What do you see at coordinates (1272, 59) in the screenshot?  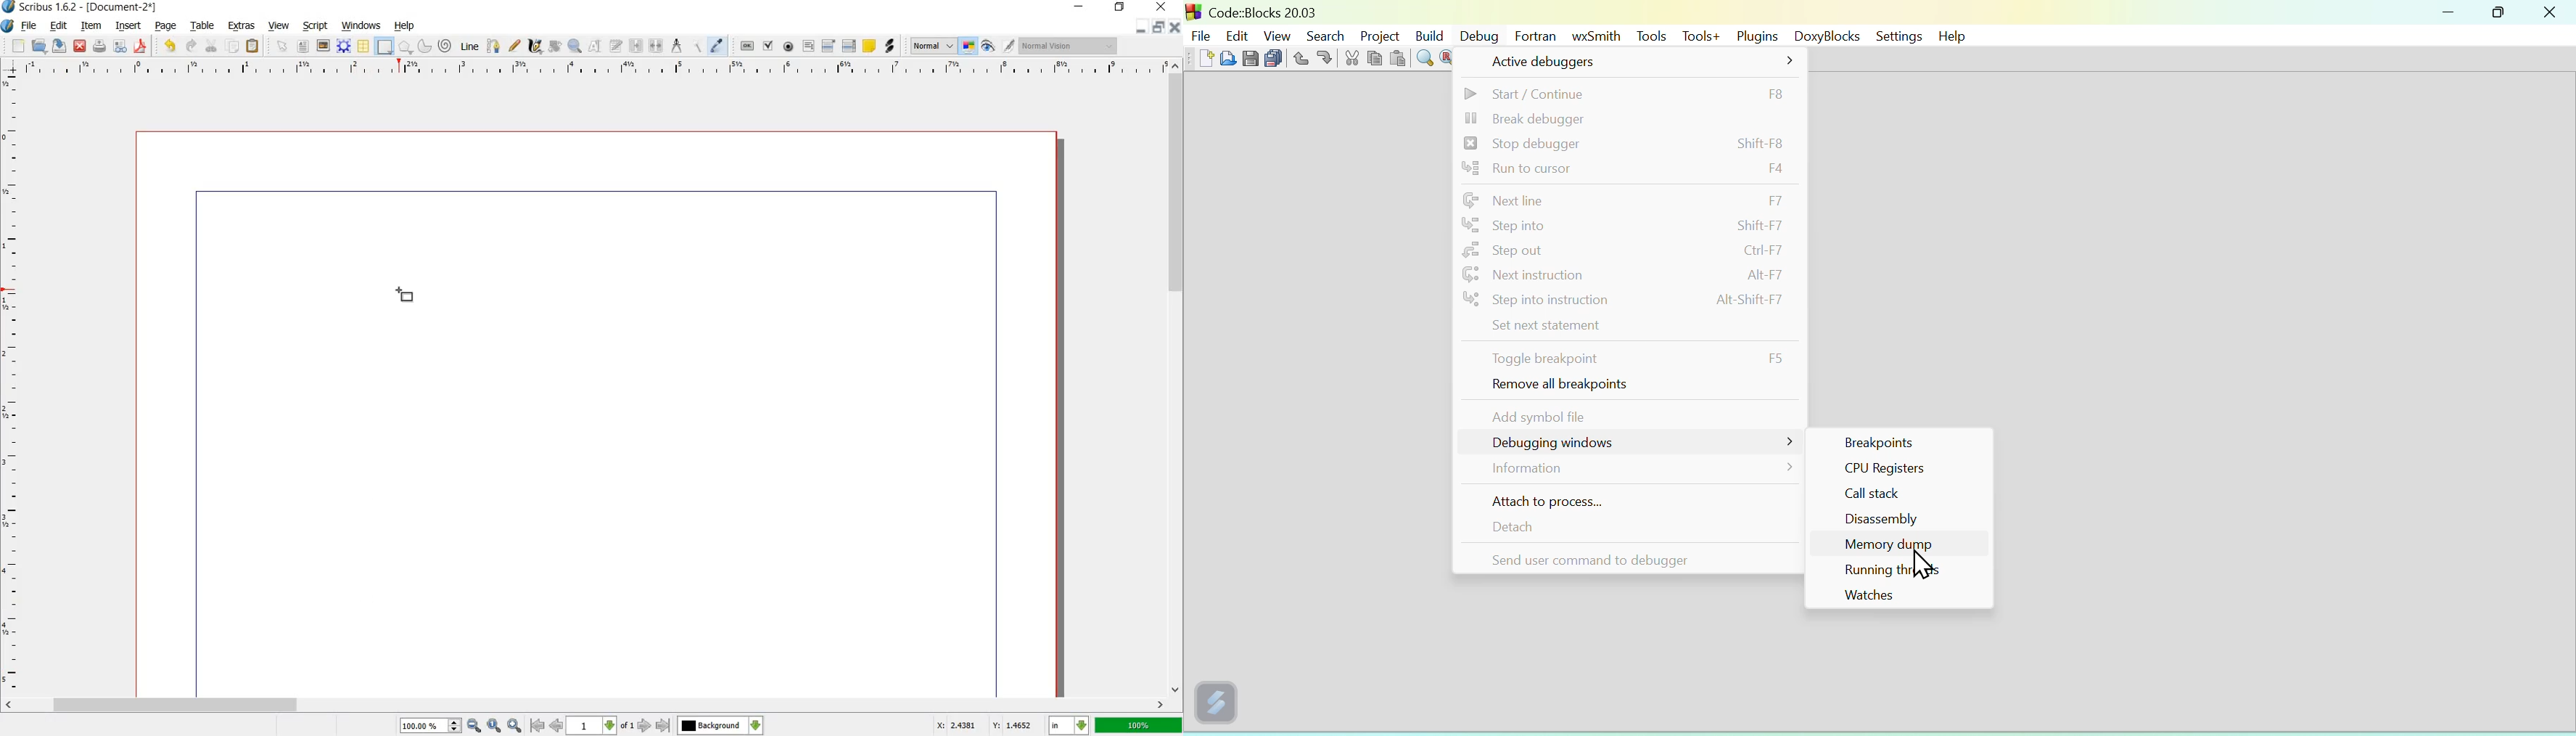 I see `save all` at bounding box center [1272, 59].